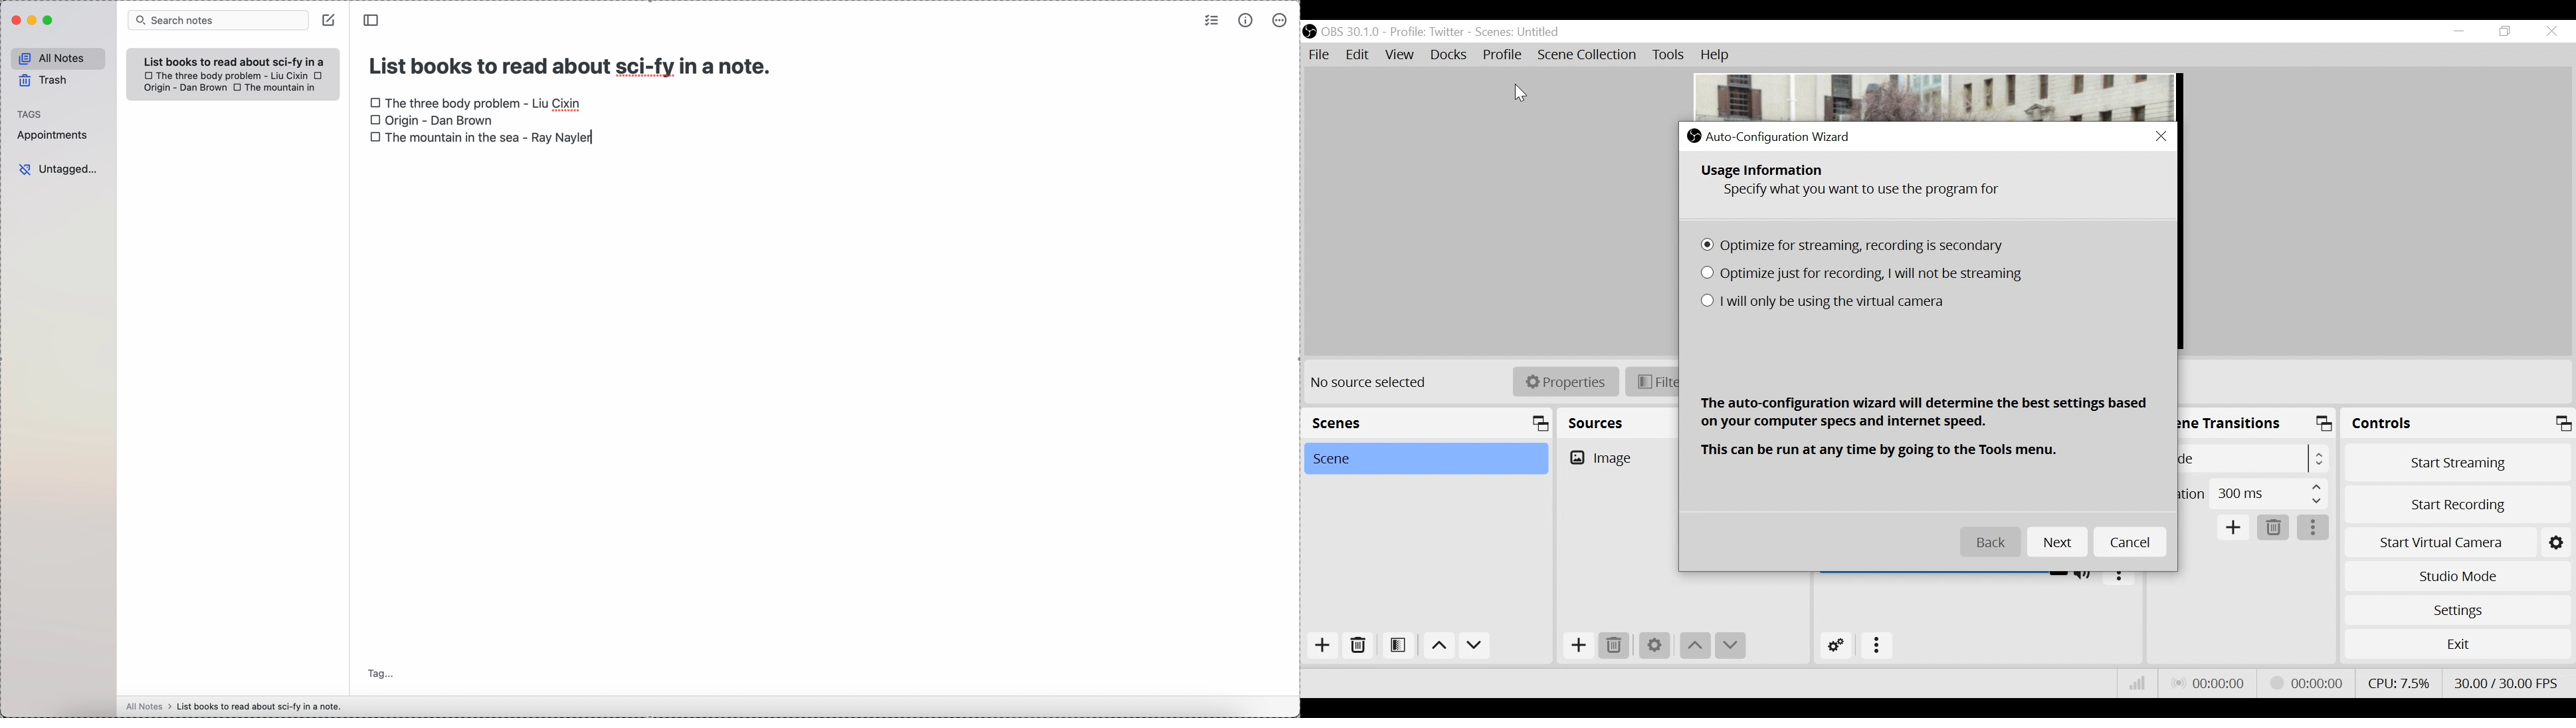  Describe the element at coordinates (1319, 647) in the screenshot. I see `Add` at that location.